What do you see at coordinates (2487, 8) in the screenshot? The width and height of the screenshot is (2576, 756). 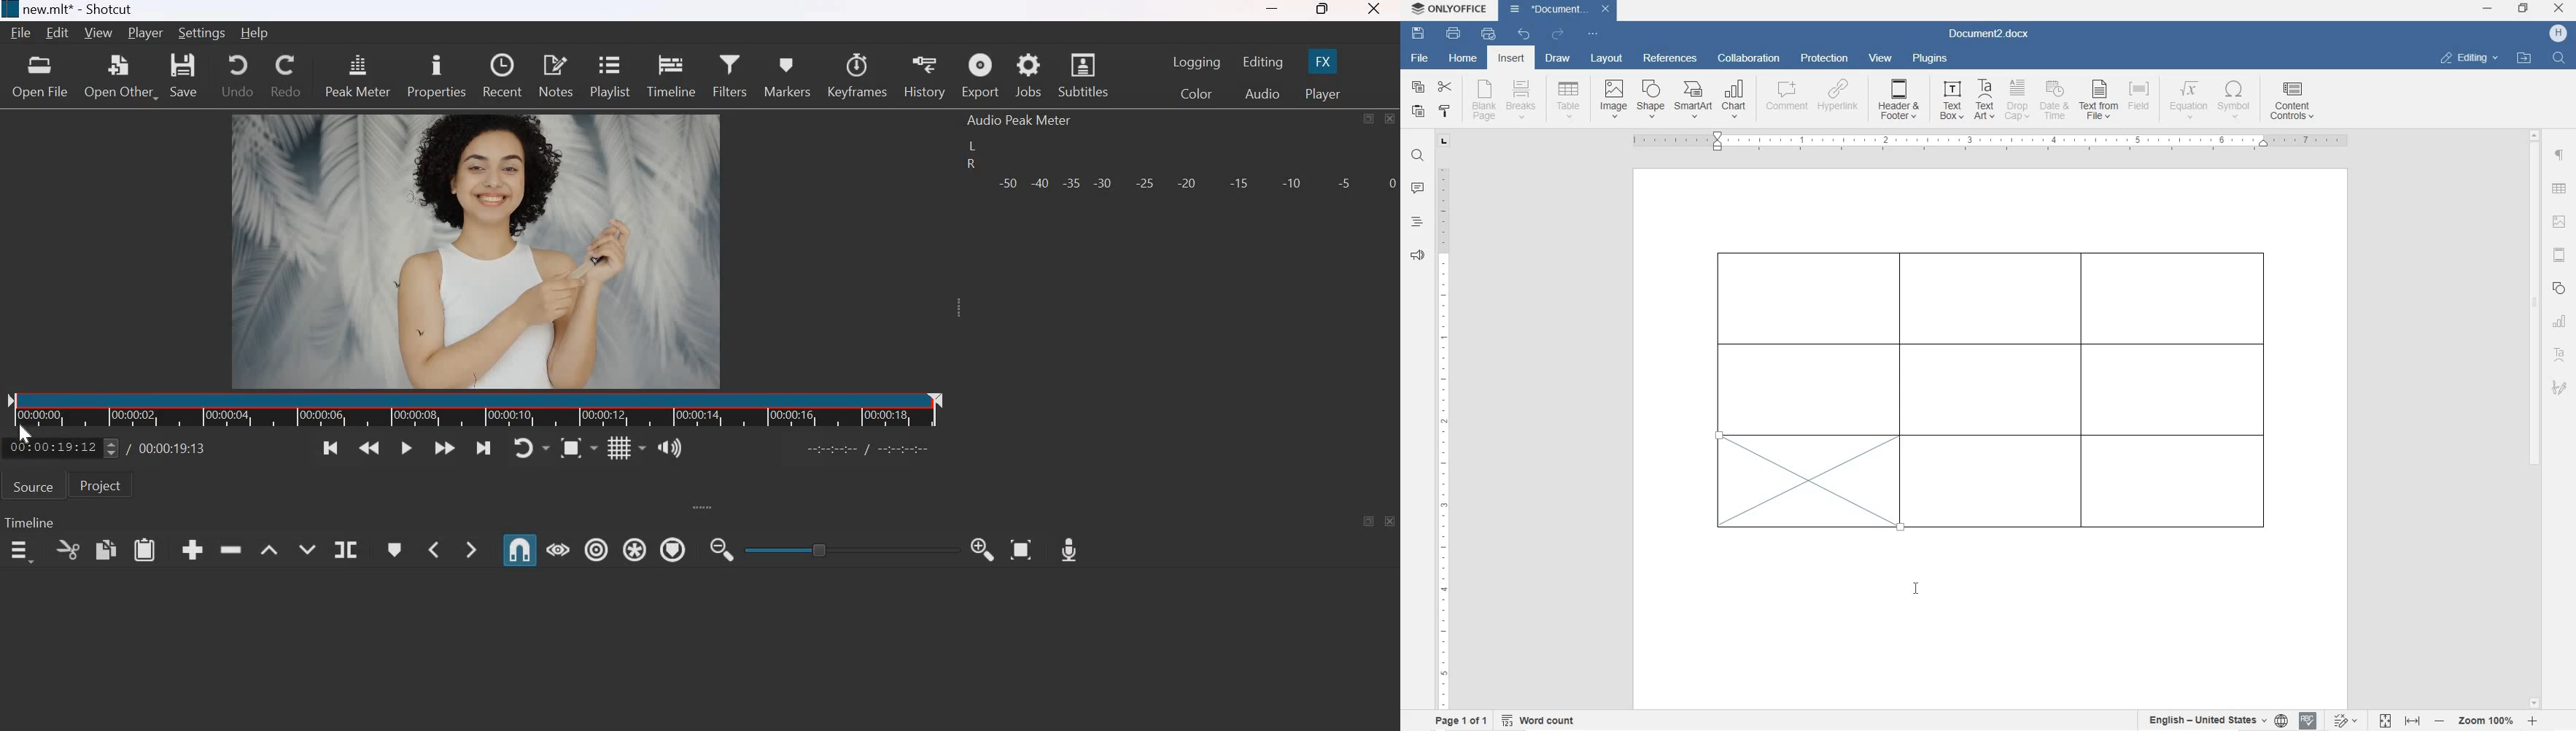 I see `minimize` at bounding box center [2487, 8].